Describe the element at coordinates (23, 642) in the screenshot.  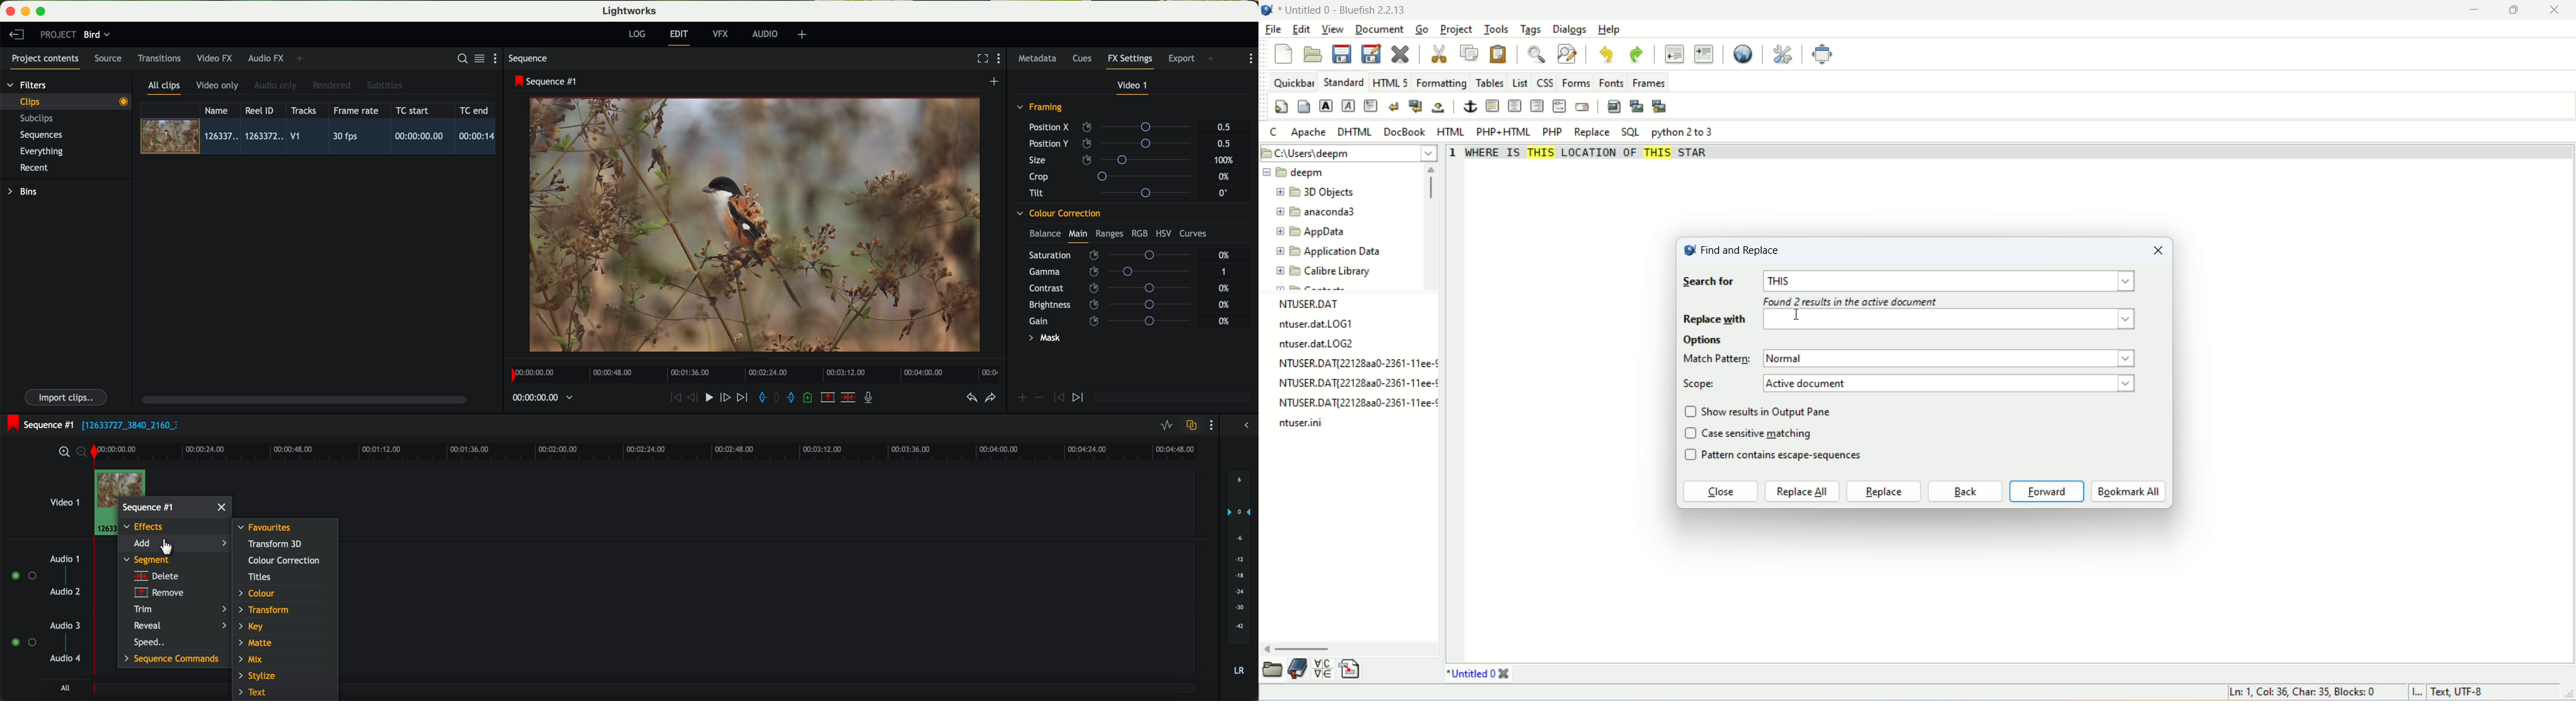
I see `enable audio` at that location.